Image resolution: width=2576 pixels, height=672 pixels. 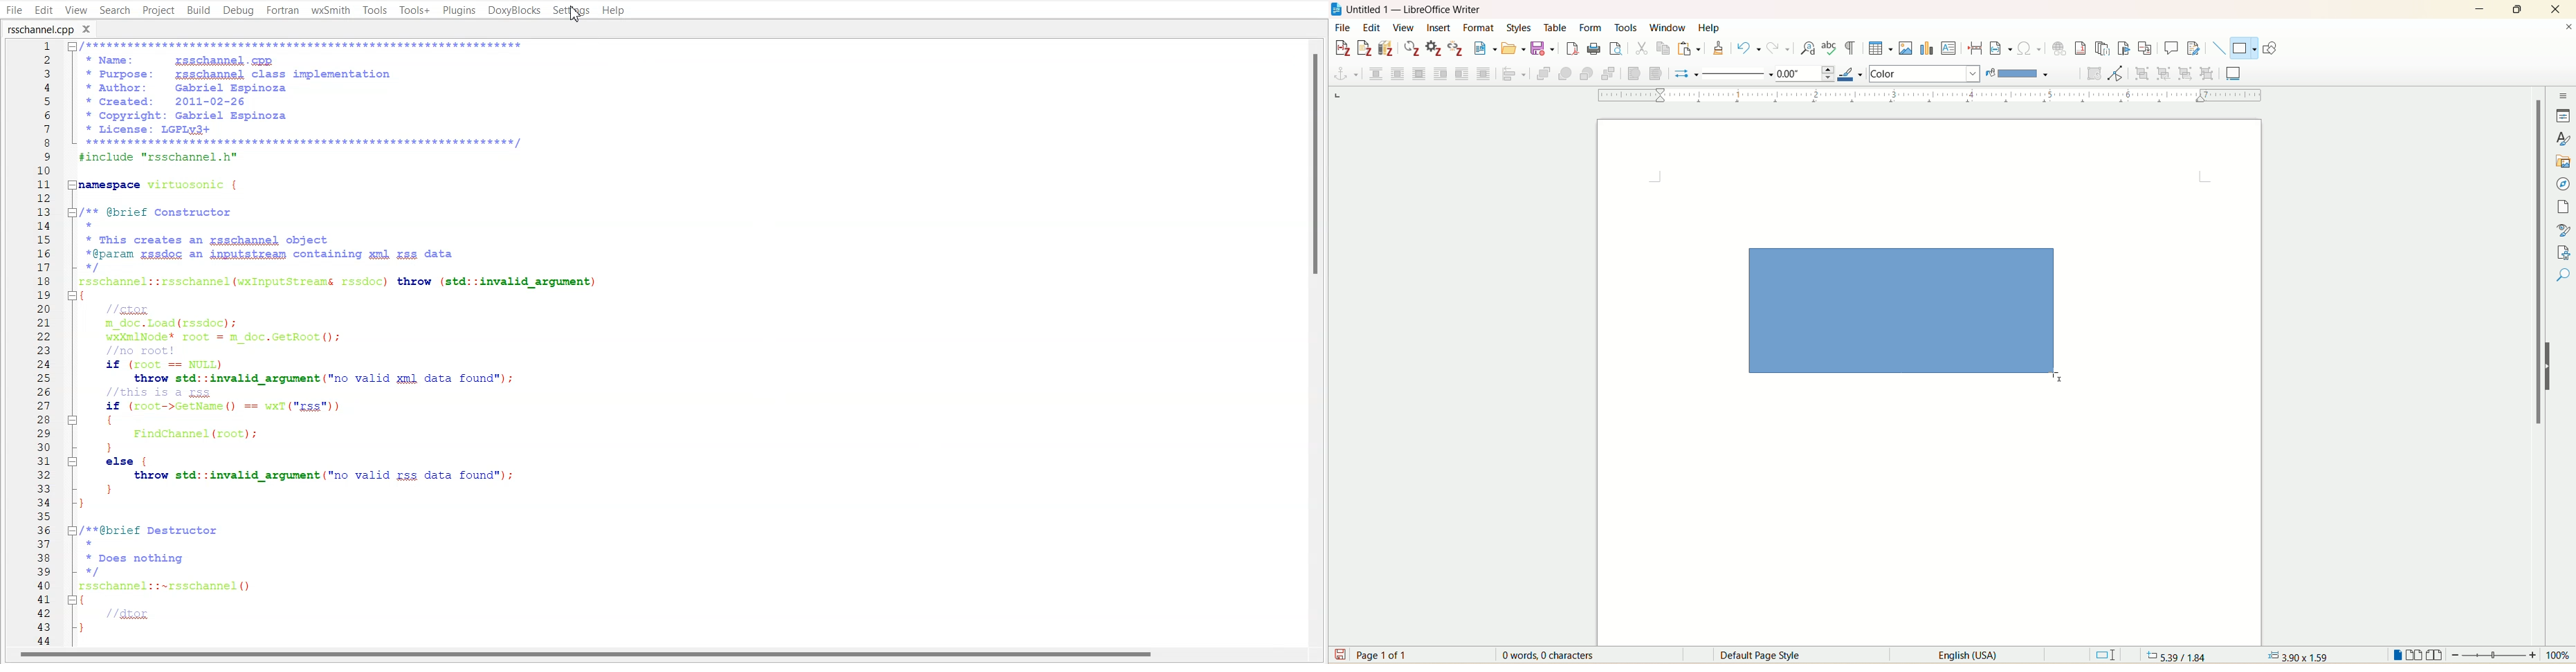 I want to click on line color, so click(x=1854, y=73).